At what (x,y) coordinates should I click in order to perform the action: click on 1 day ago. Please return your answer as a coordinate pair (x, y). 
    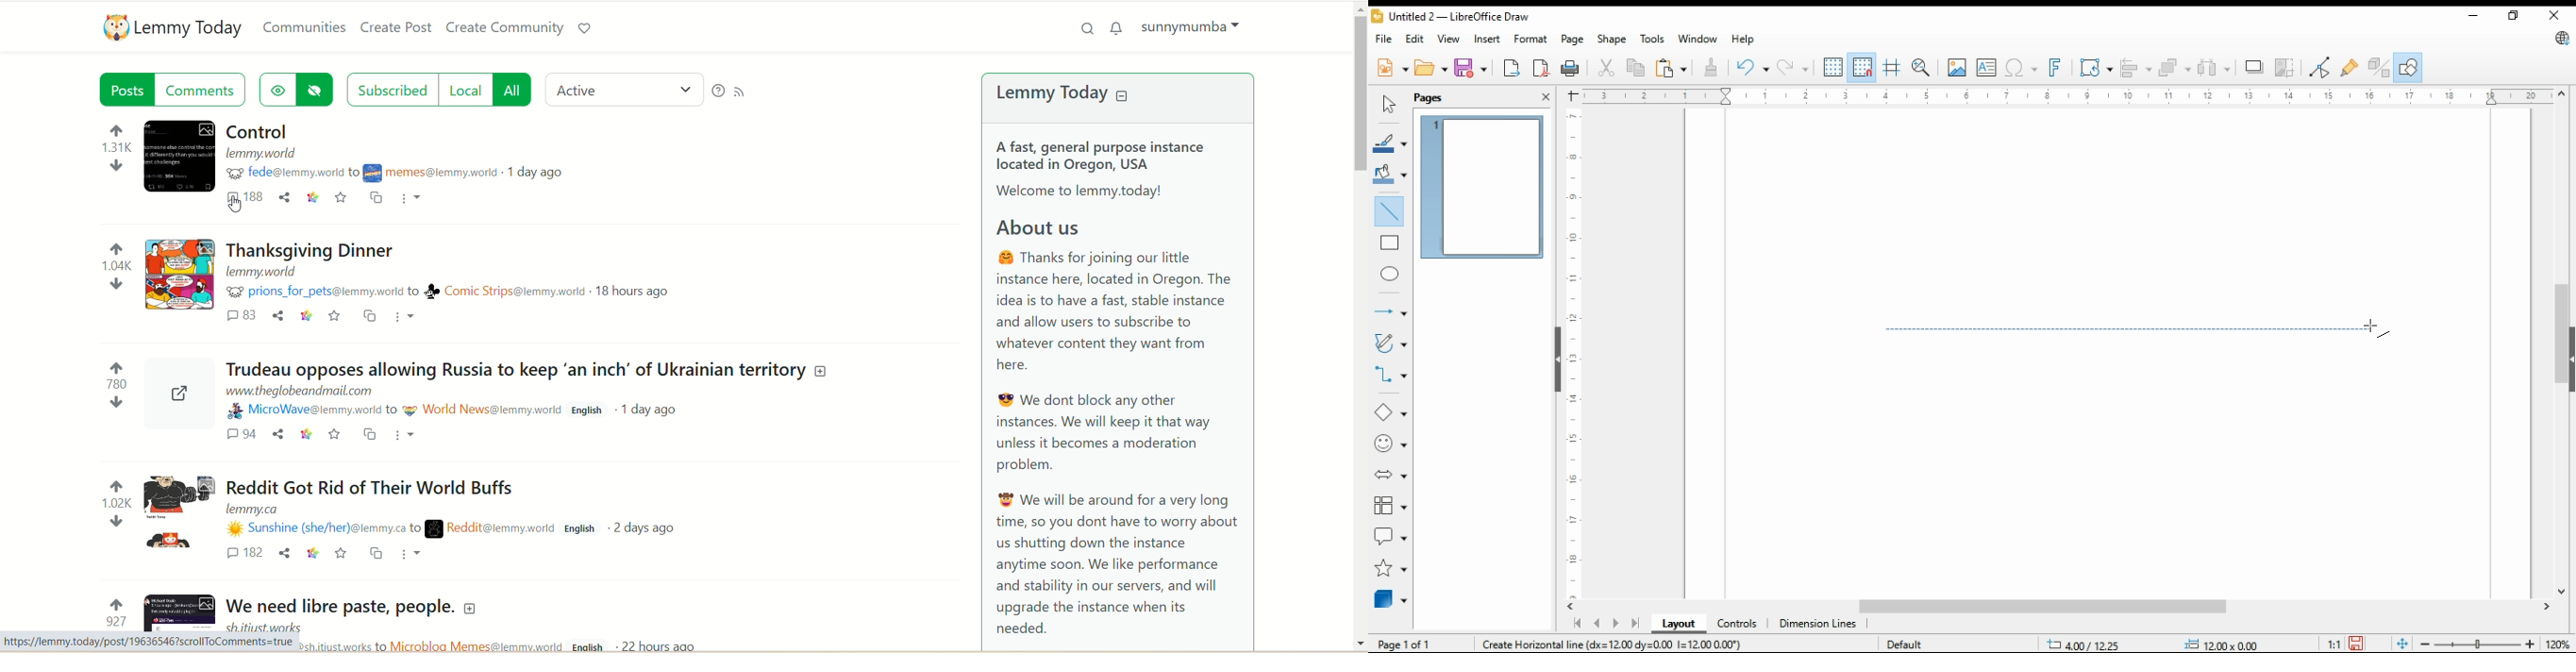
    Looking at the image, I should click on (653, 408).